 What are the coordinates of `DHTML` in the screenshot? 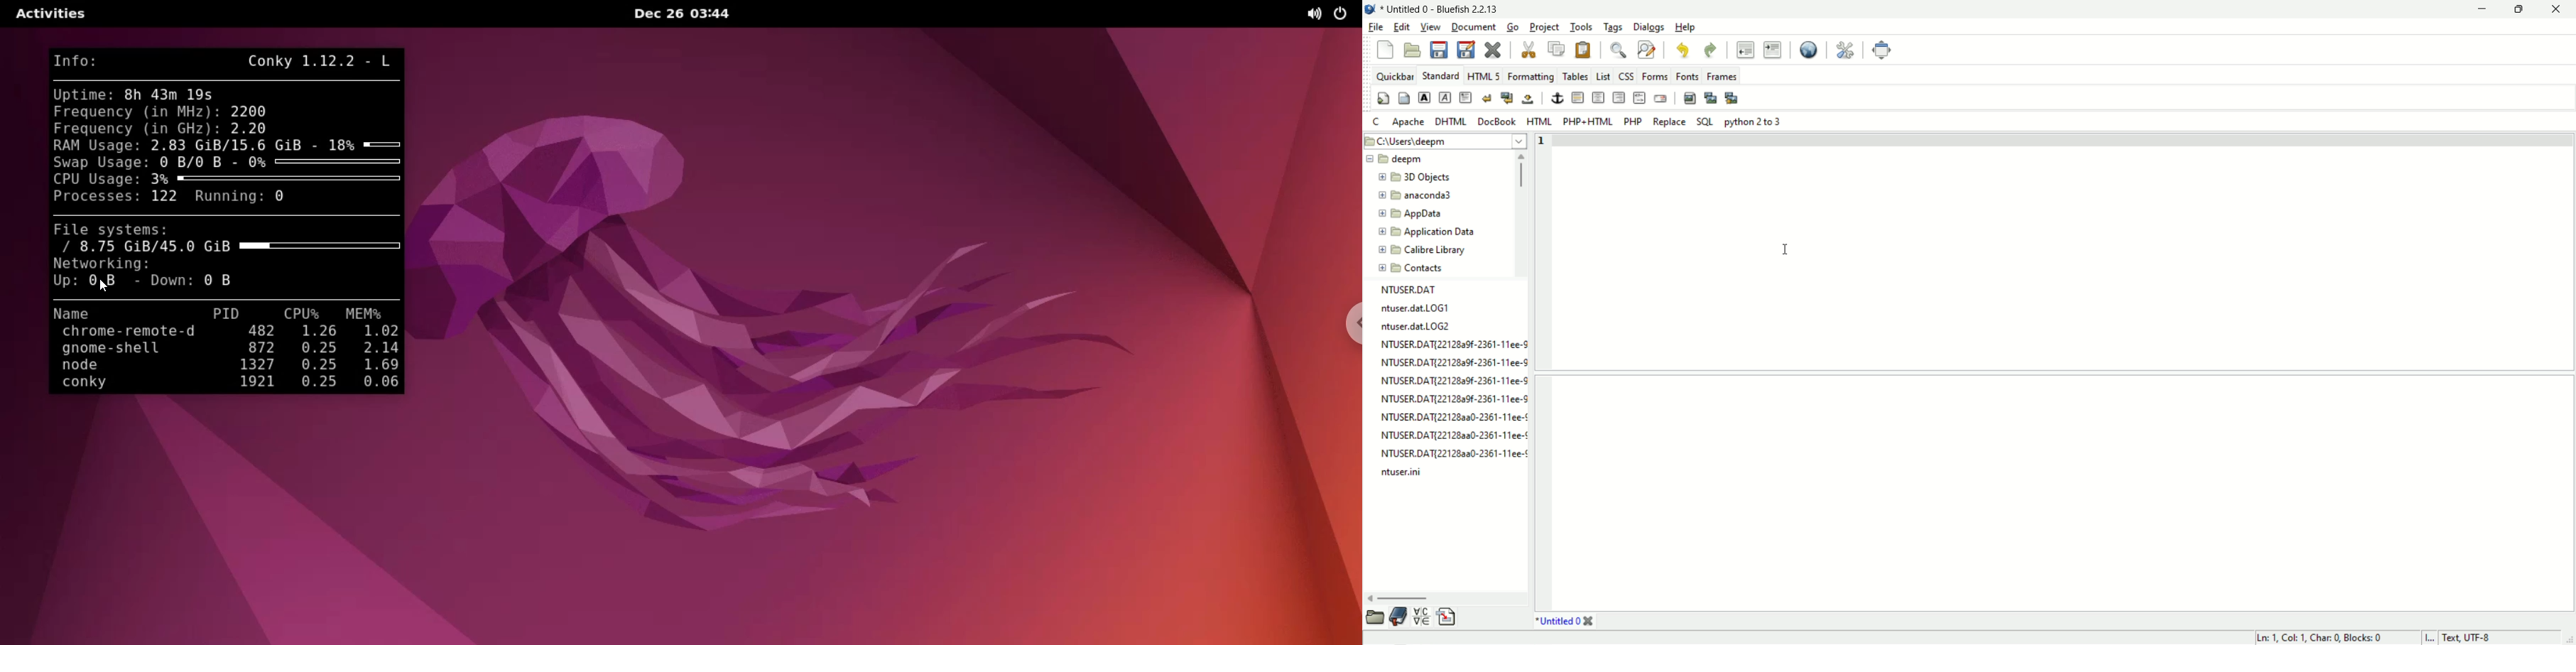 It's located at (1451, 121).